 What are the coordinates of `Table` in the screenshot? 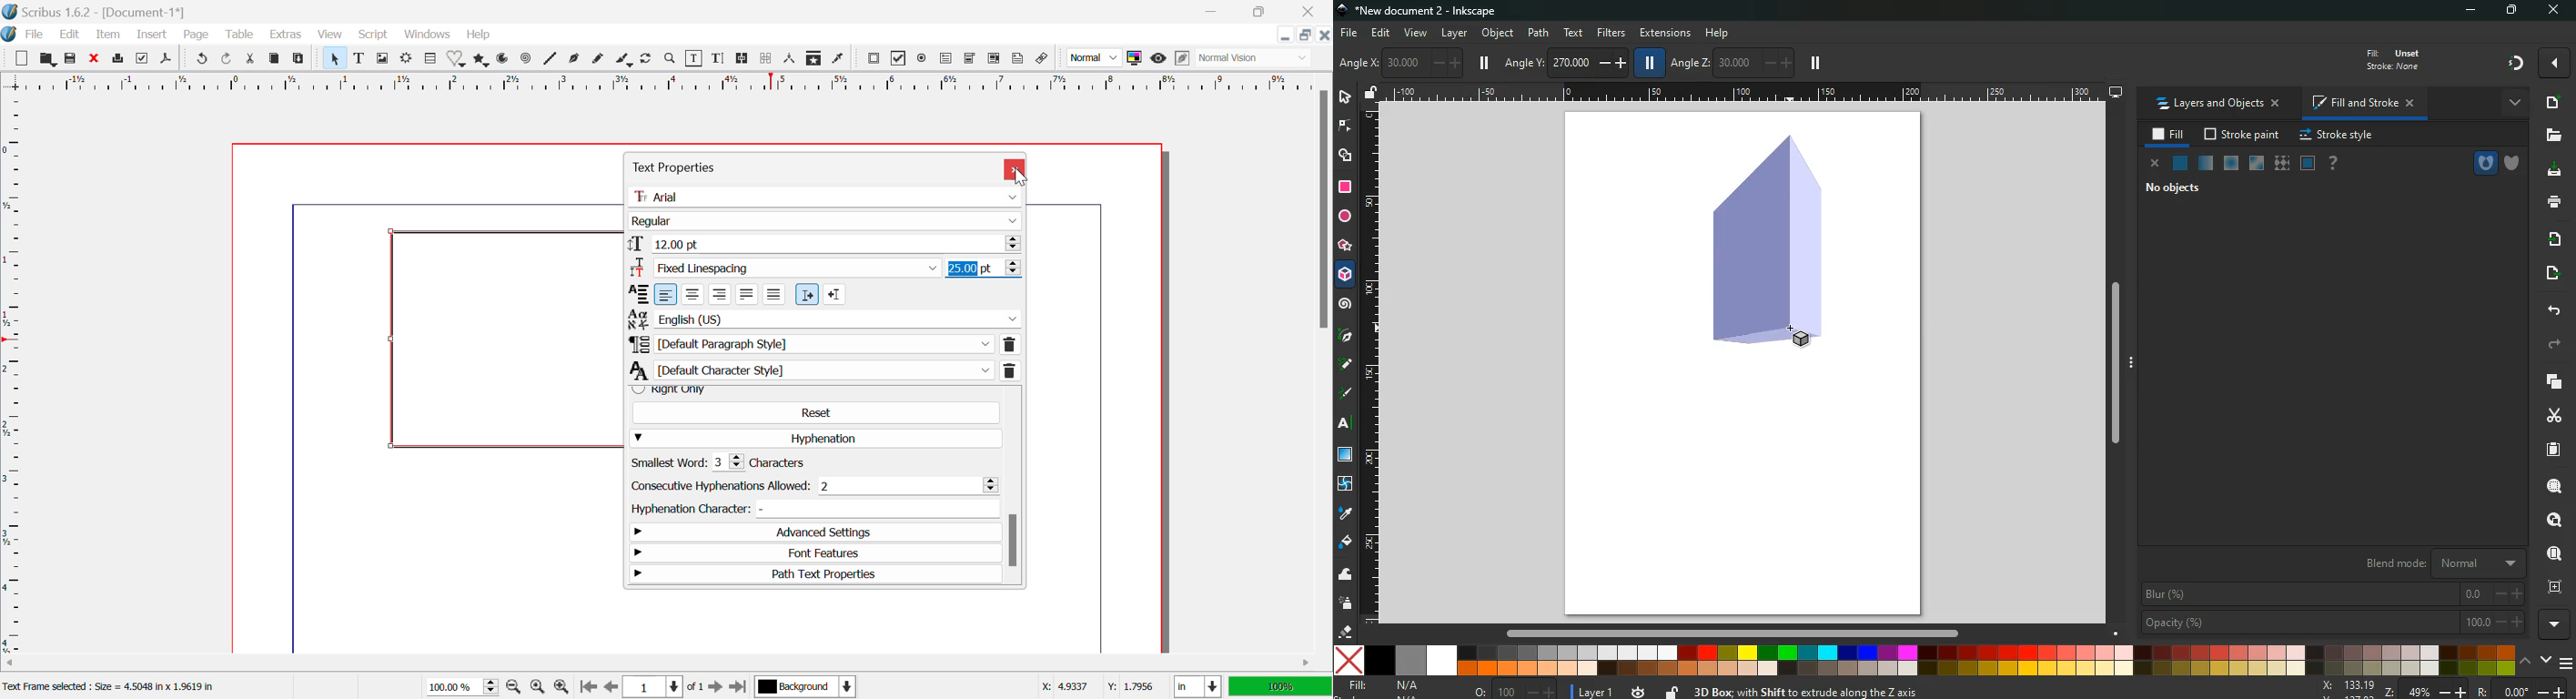 It's located at (240, 36).